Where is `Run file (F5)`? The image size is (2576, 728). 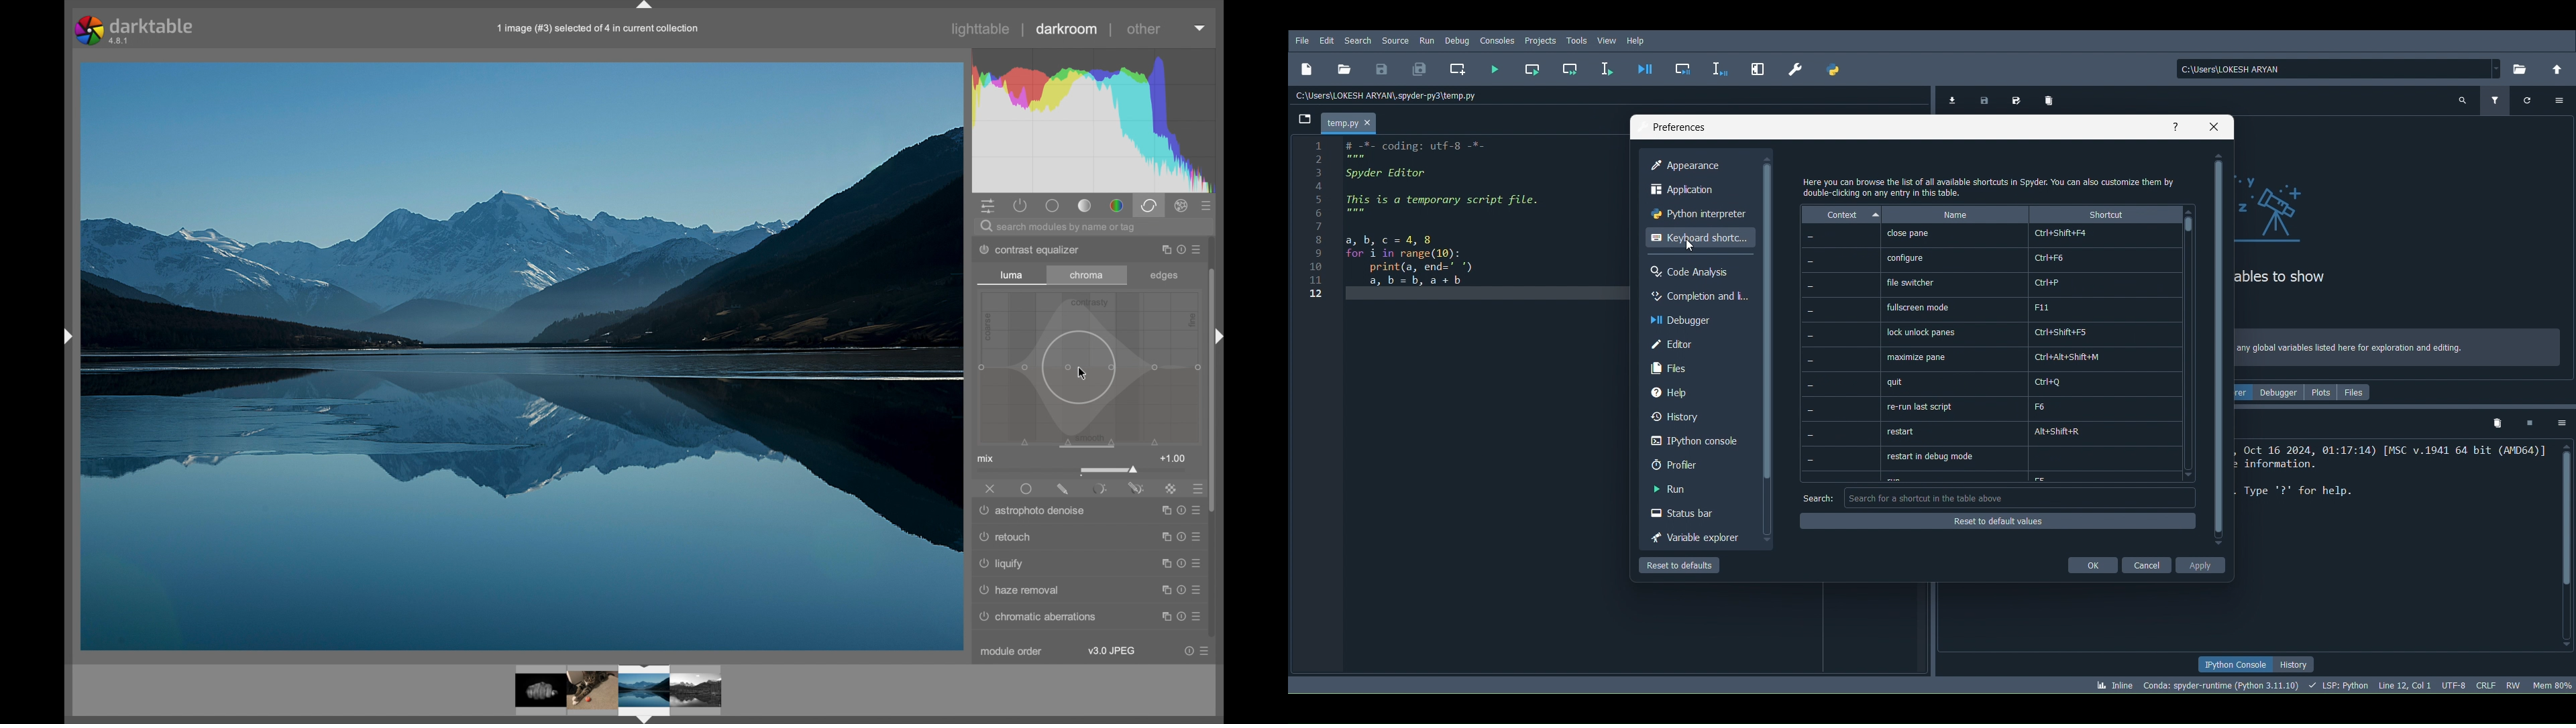 Run file (F5) is located at coordinates (1495, 68).